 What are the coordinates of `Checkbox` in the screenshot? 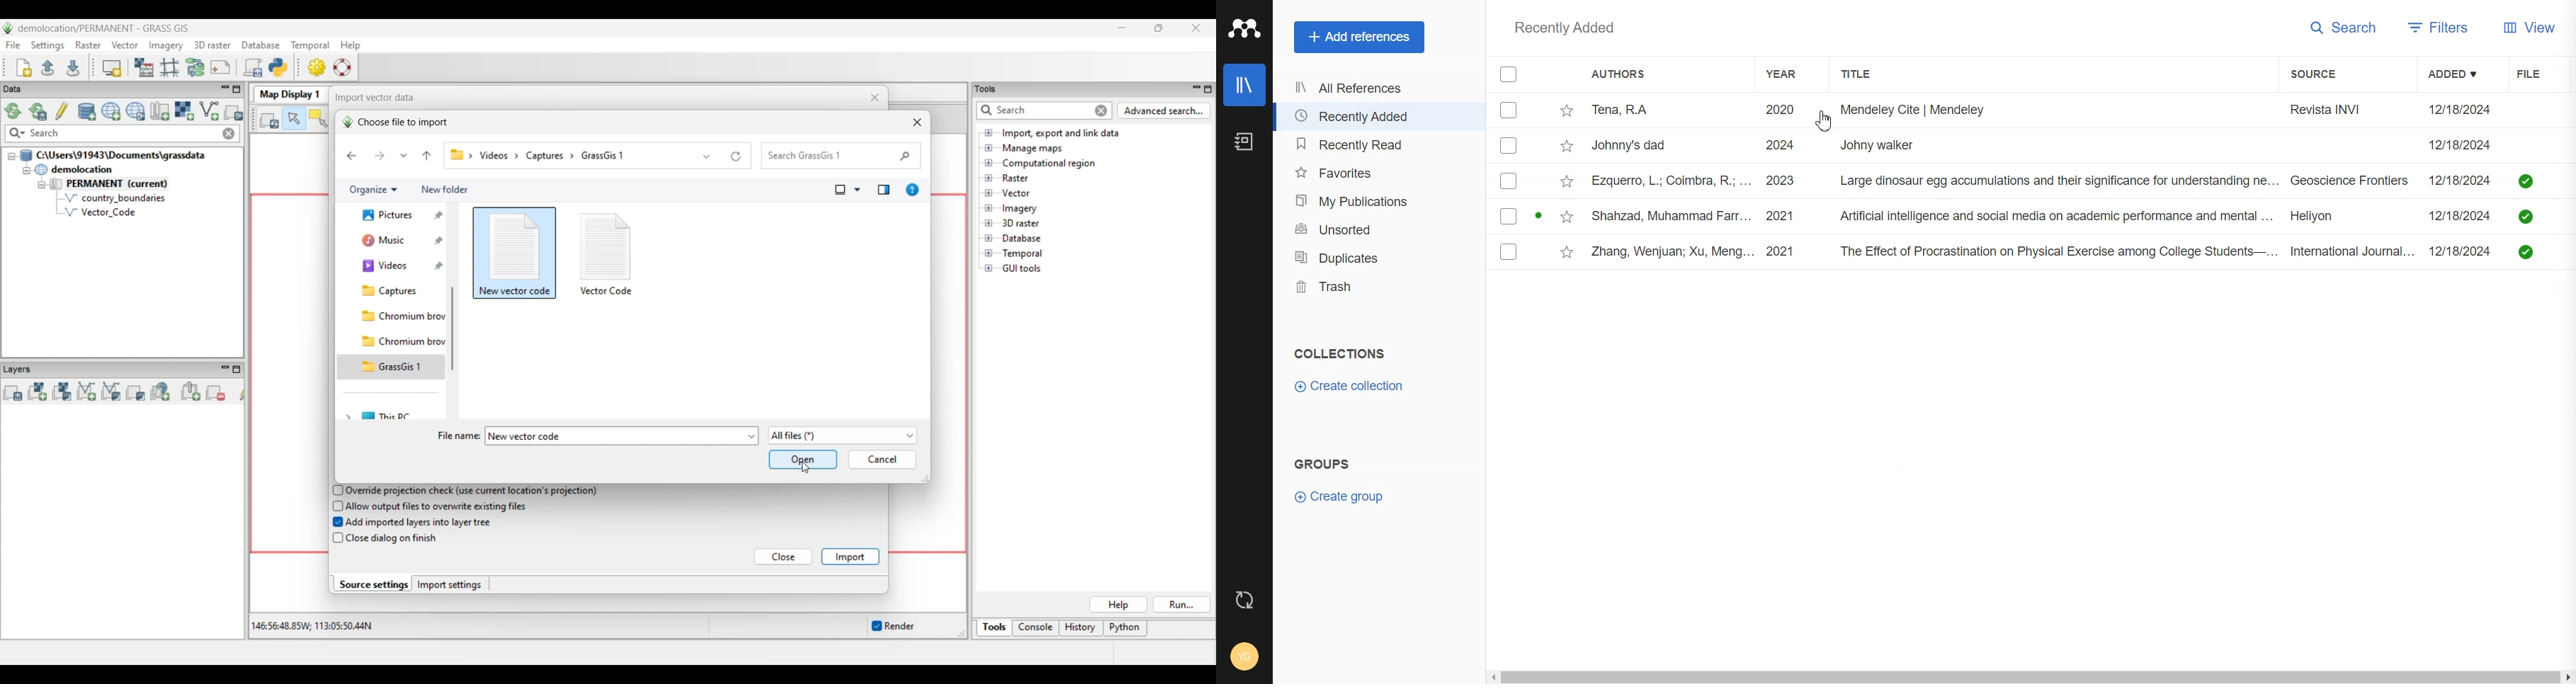 It's located at (1511, 145).